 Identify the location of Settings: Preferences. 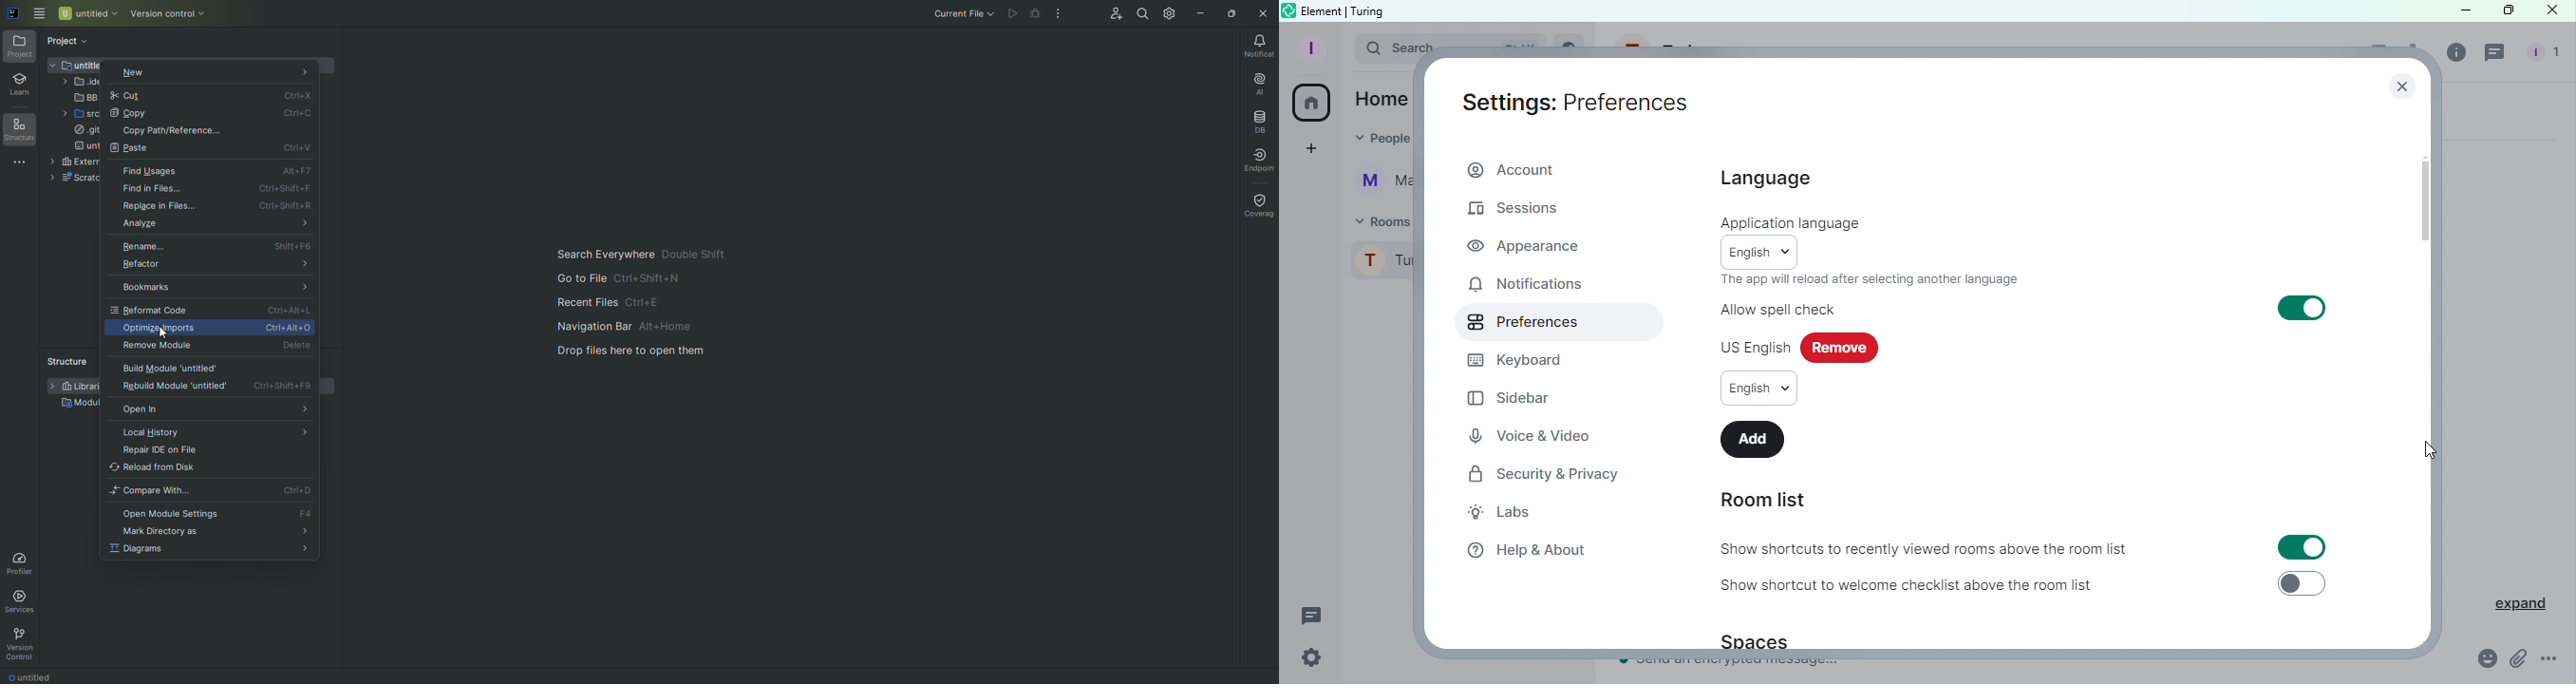
(1577, 103).